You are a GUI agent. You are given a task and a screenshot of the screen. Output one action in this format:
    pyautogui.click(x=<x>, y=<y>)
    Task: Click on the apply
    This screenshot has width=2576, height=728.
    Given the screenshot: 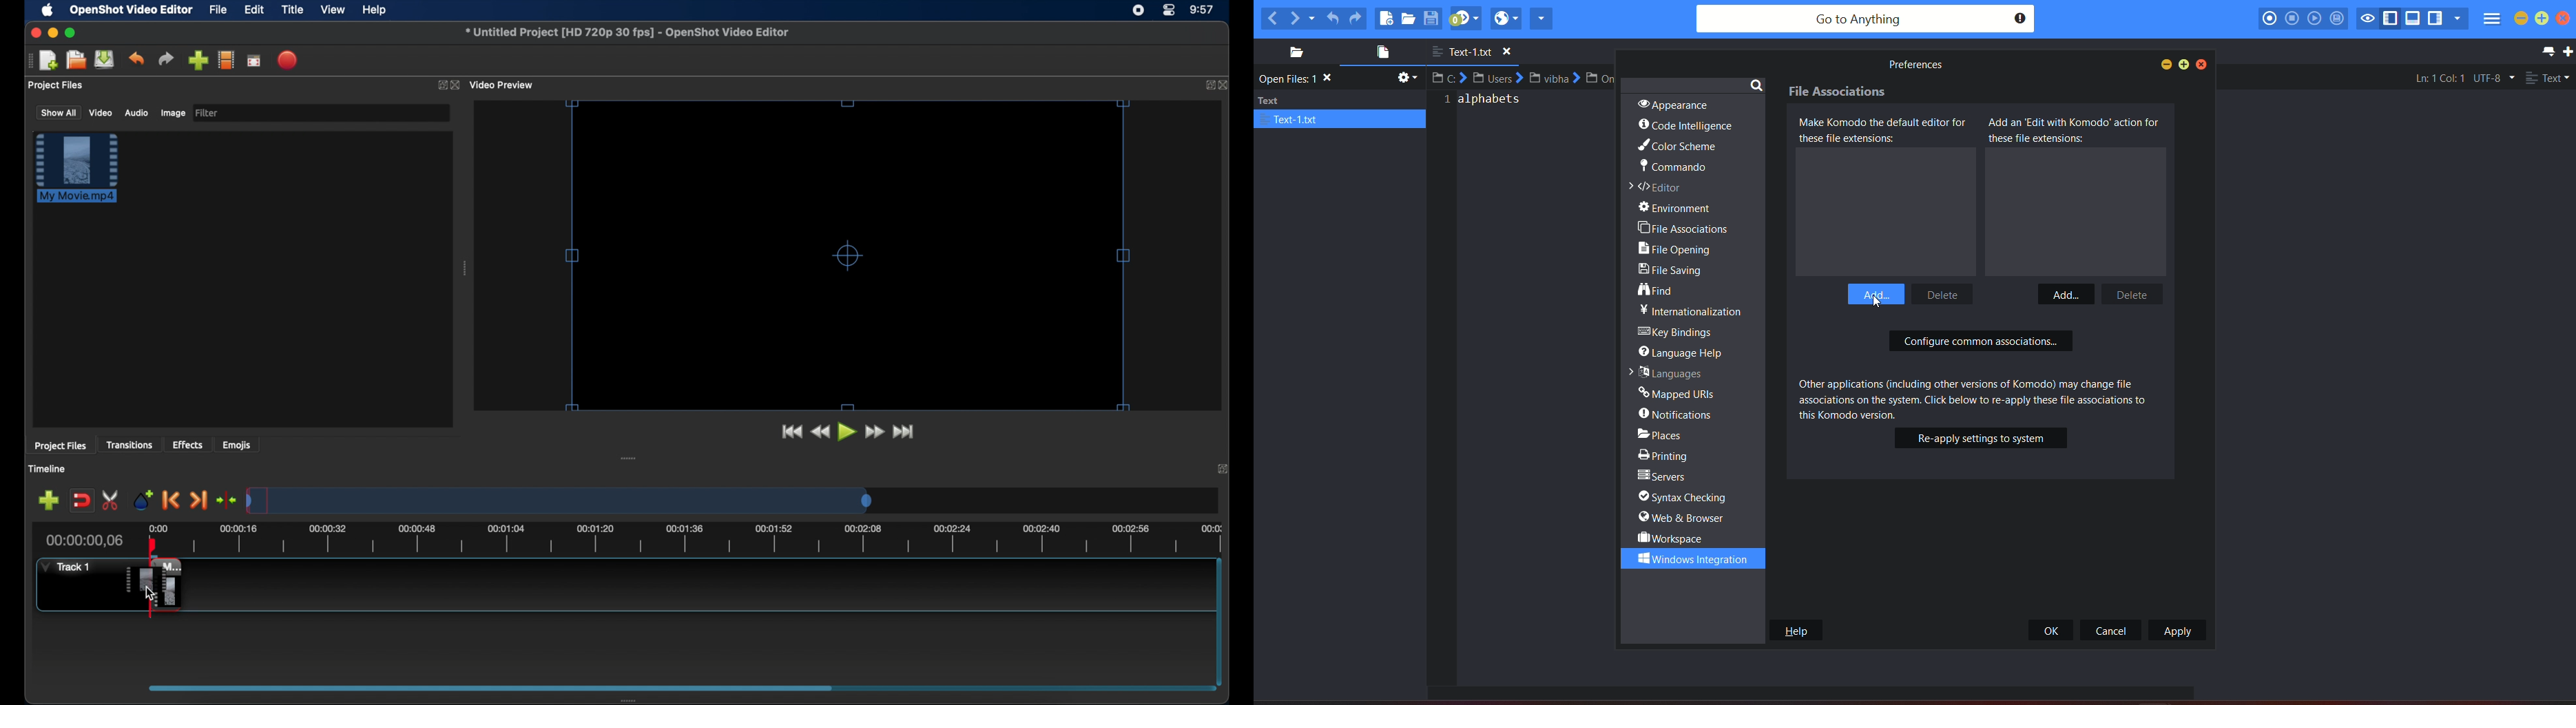 What is the action you would take?
    pyautogui.click(x=2177, y=631)
    